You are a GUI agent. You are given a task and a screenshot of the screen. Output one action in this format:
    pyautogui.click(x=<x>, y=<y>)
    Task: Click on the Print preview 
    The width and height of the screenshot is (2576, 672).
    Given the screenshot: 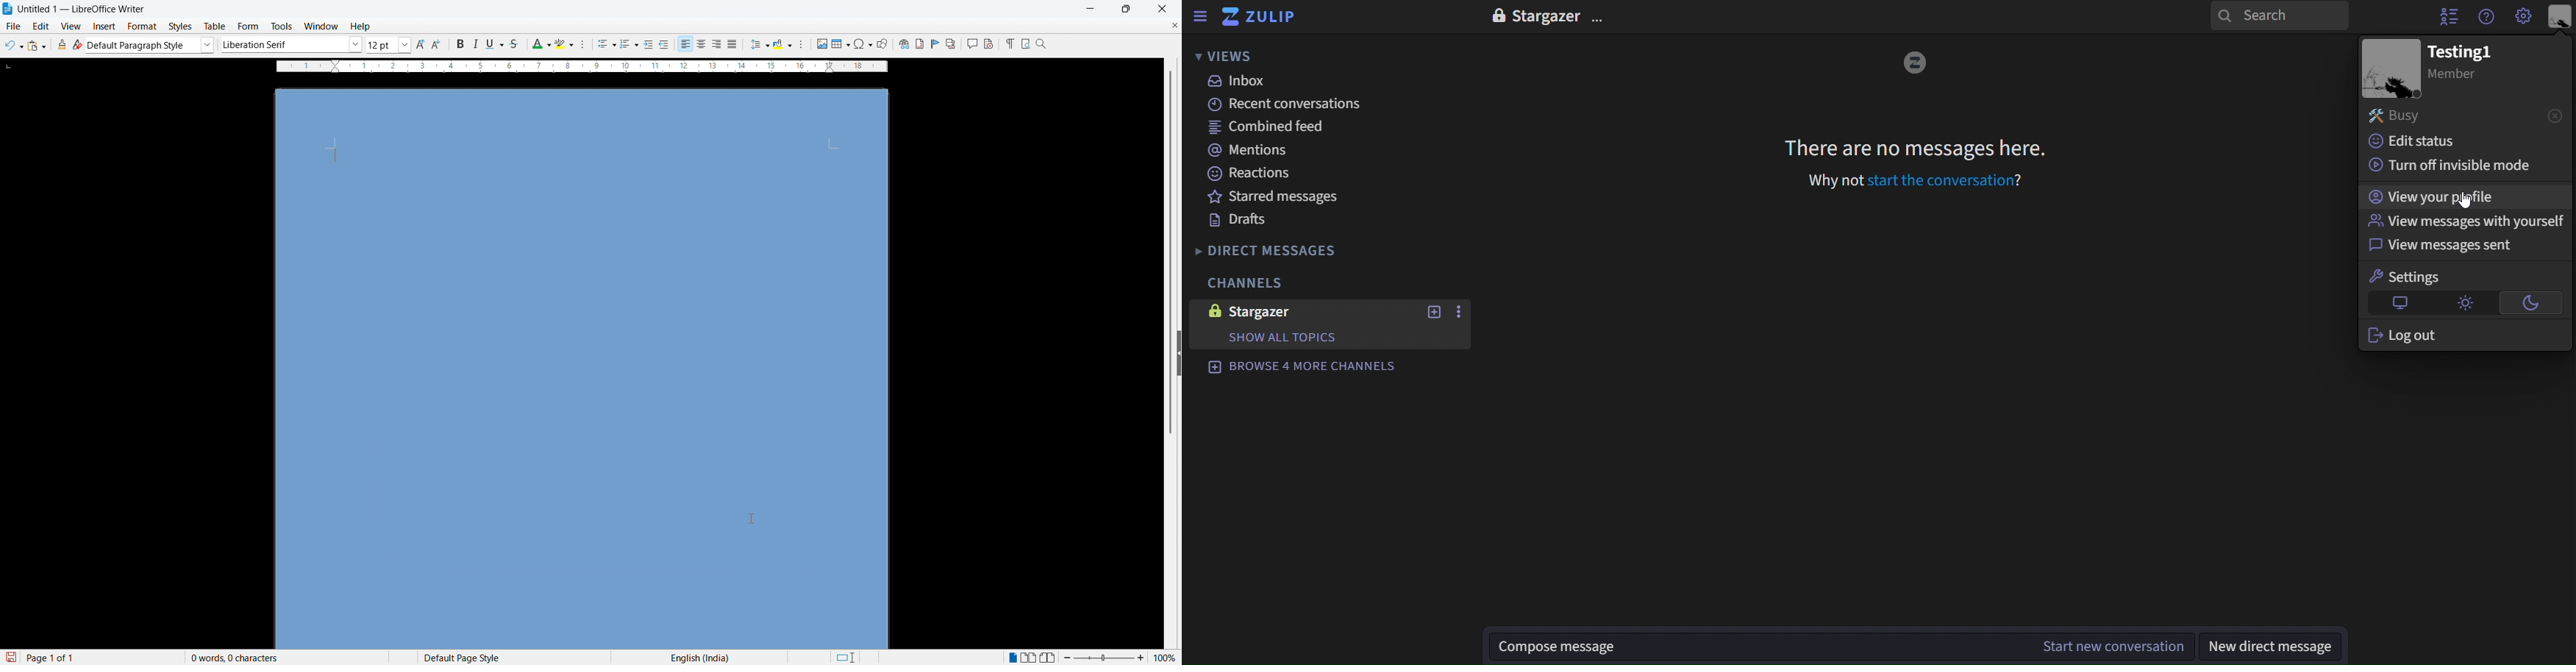 What is the action you would take?
    pyautogui.click(x=1025, y=42)
    